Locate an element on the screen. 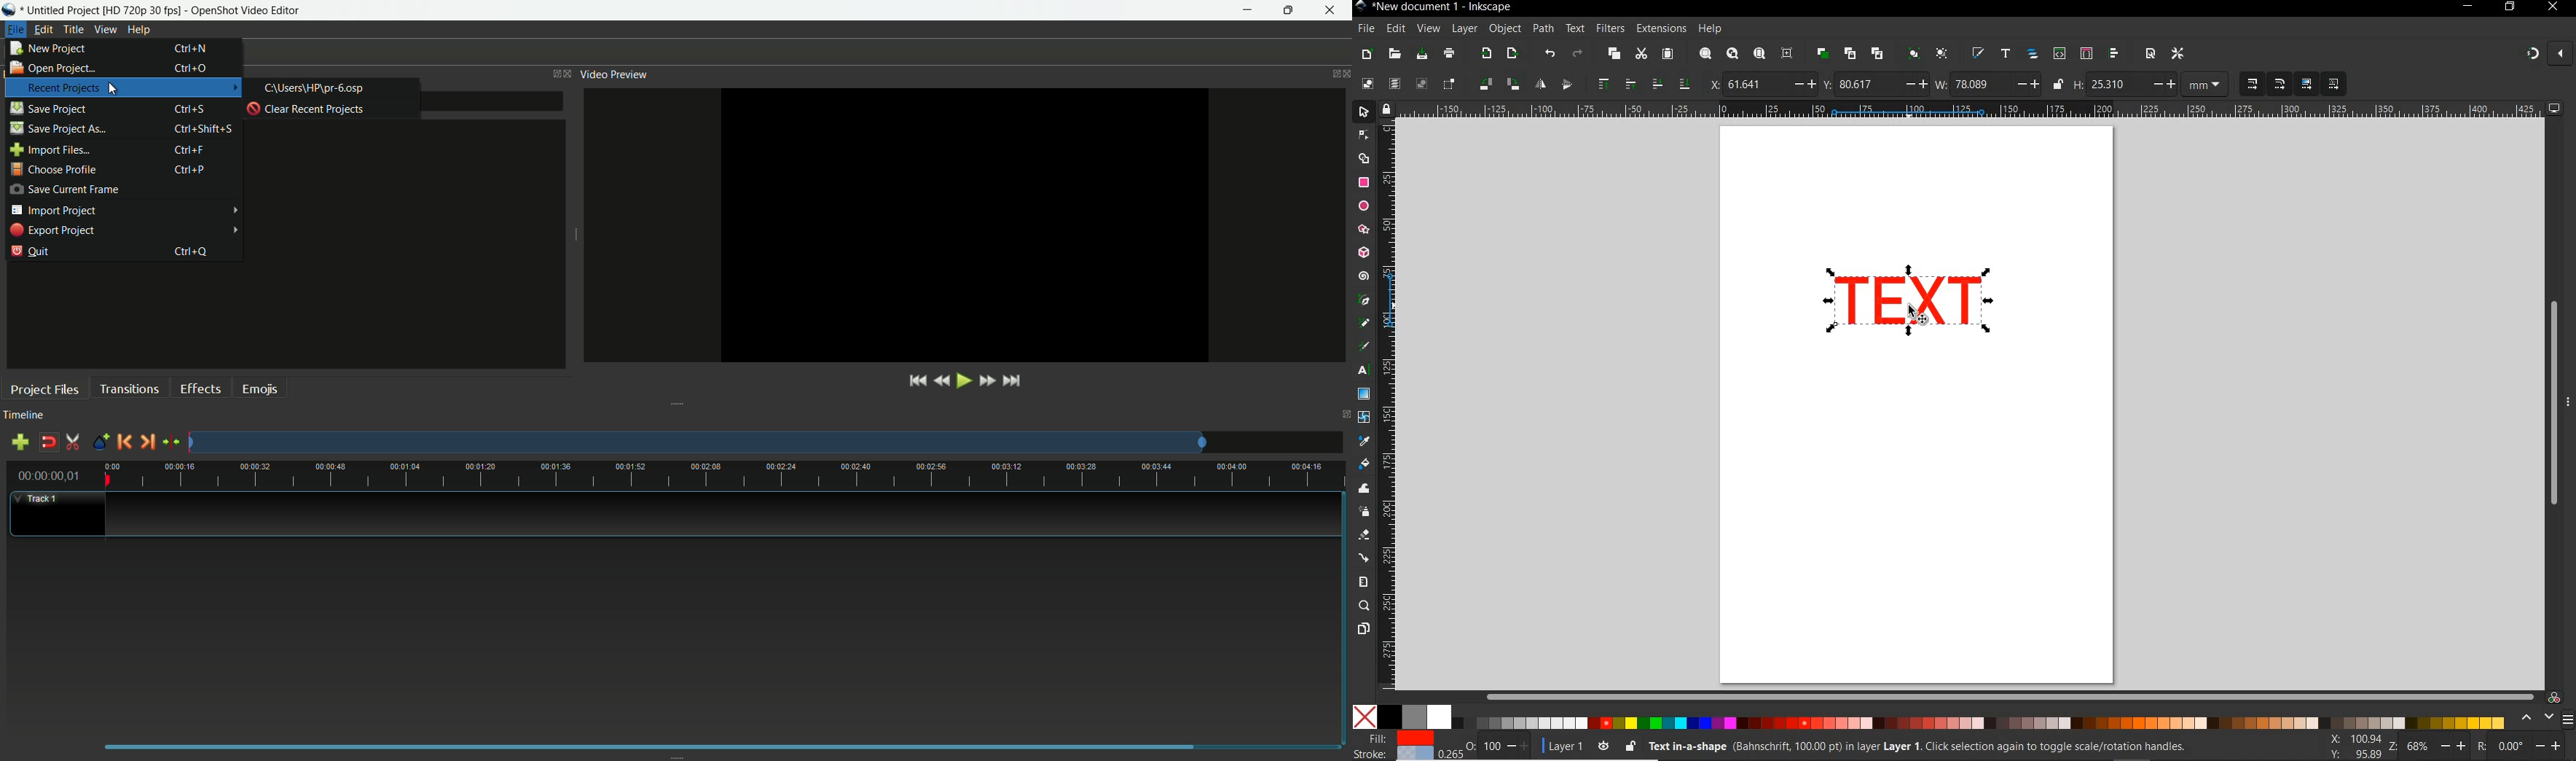 The image size is (2576, 784). width of selection is located at coordinates (1987, 84).